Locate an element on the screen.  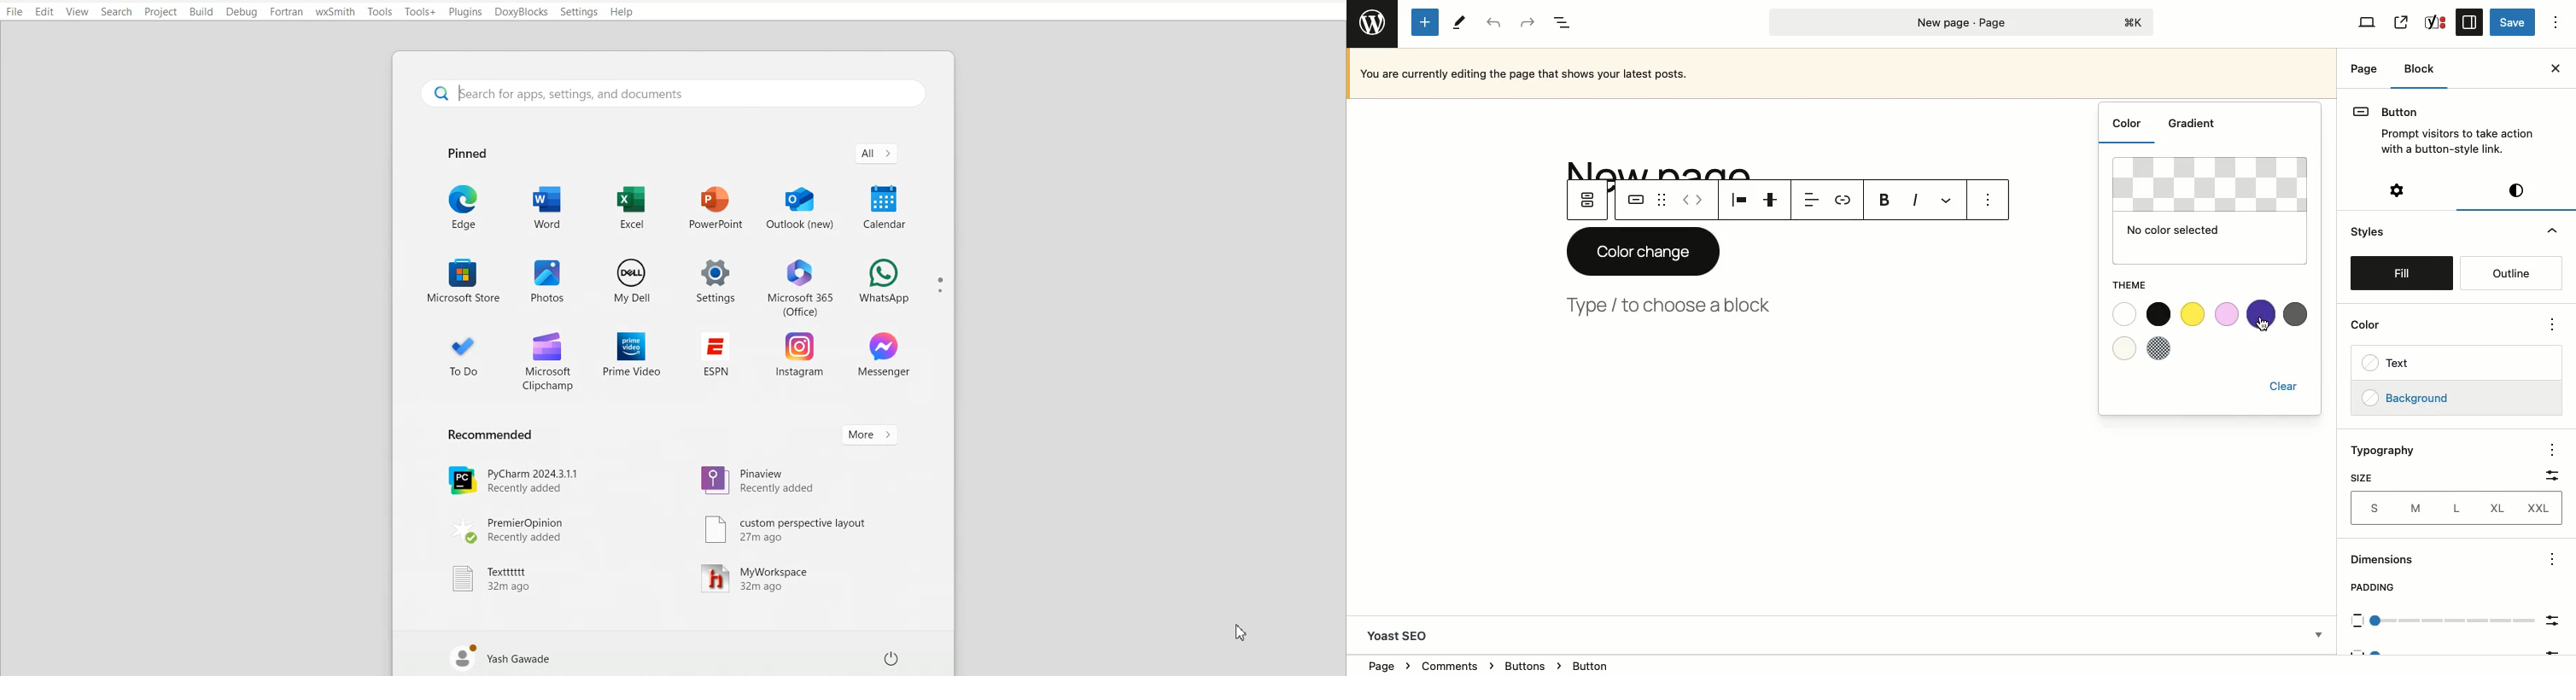
options is located at coordinates (2550, 560).